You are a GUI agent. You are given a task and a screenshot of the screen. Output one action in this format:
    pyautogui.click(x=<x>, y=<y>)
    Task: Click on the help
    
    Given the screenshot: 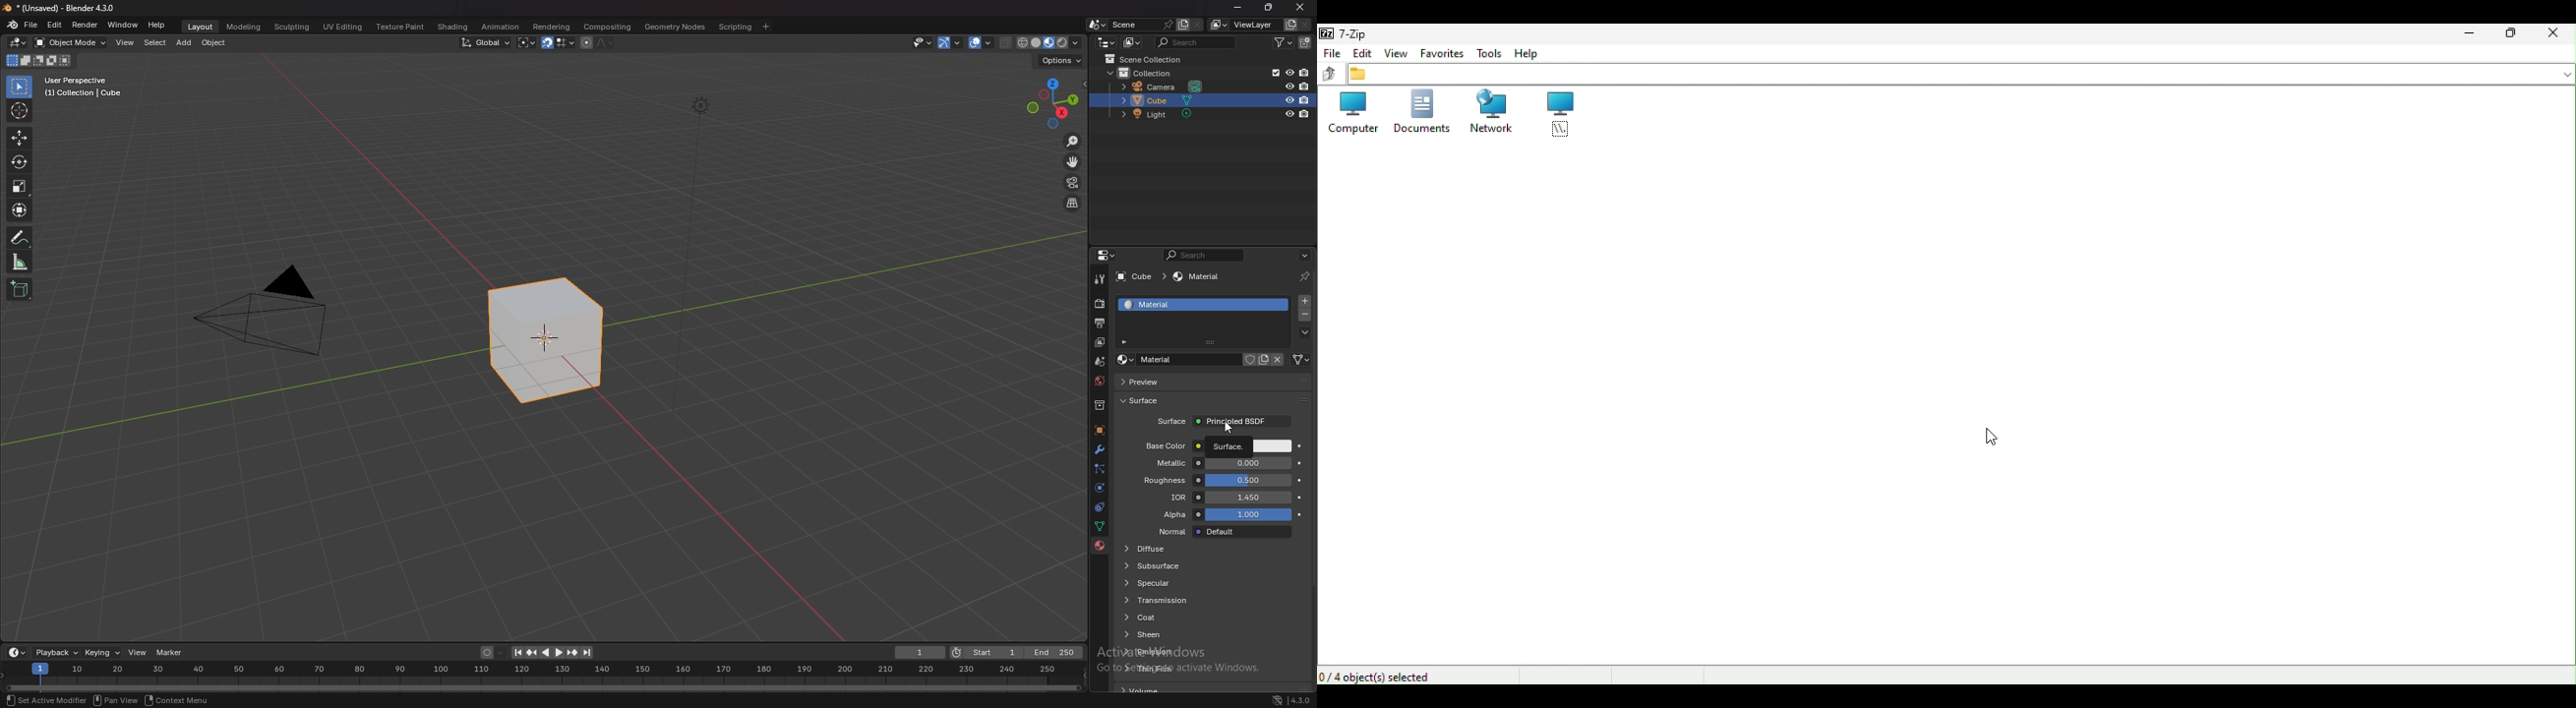 What is the action you would take?
    pyautogui.click(x=157, y=25)
    